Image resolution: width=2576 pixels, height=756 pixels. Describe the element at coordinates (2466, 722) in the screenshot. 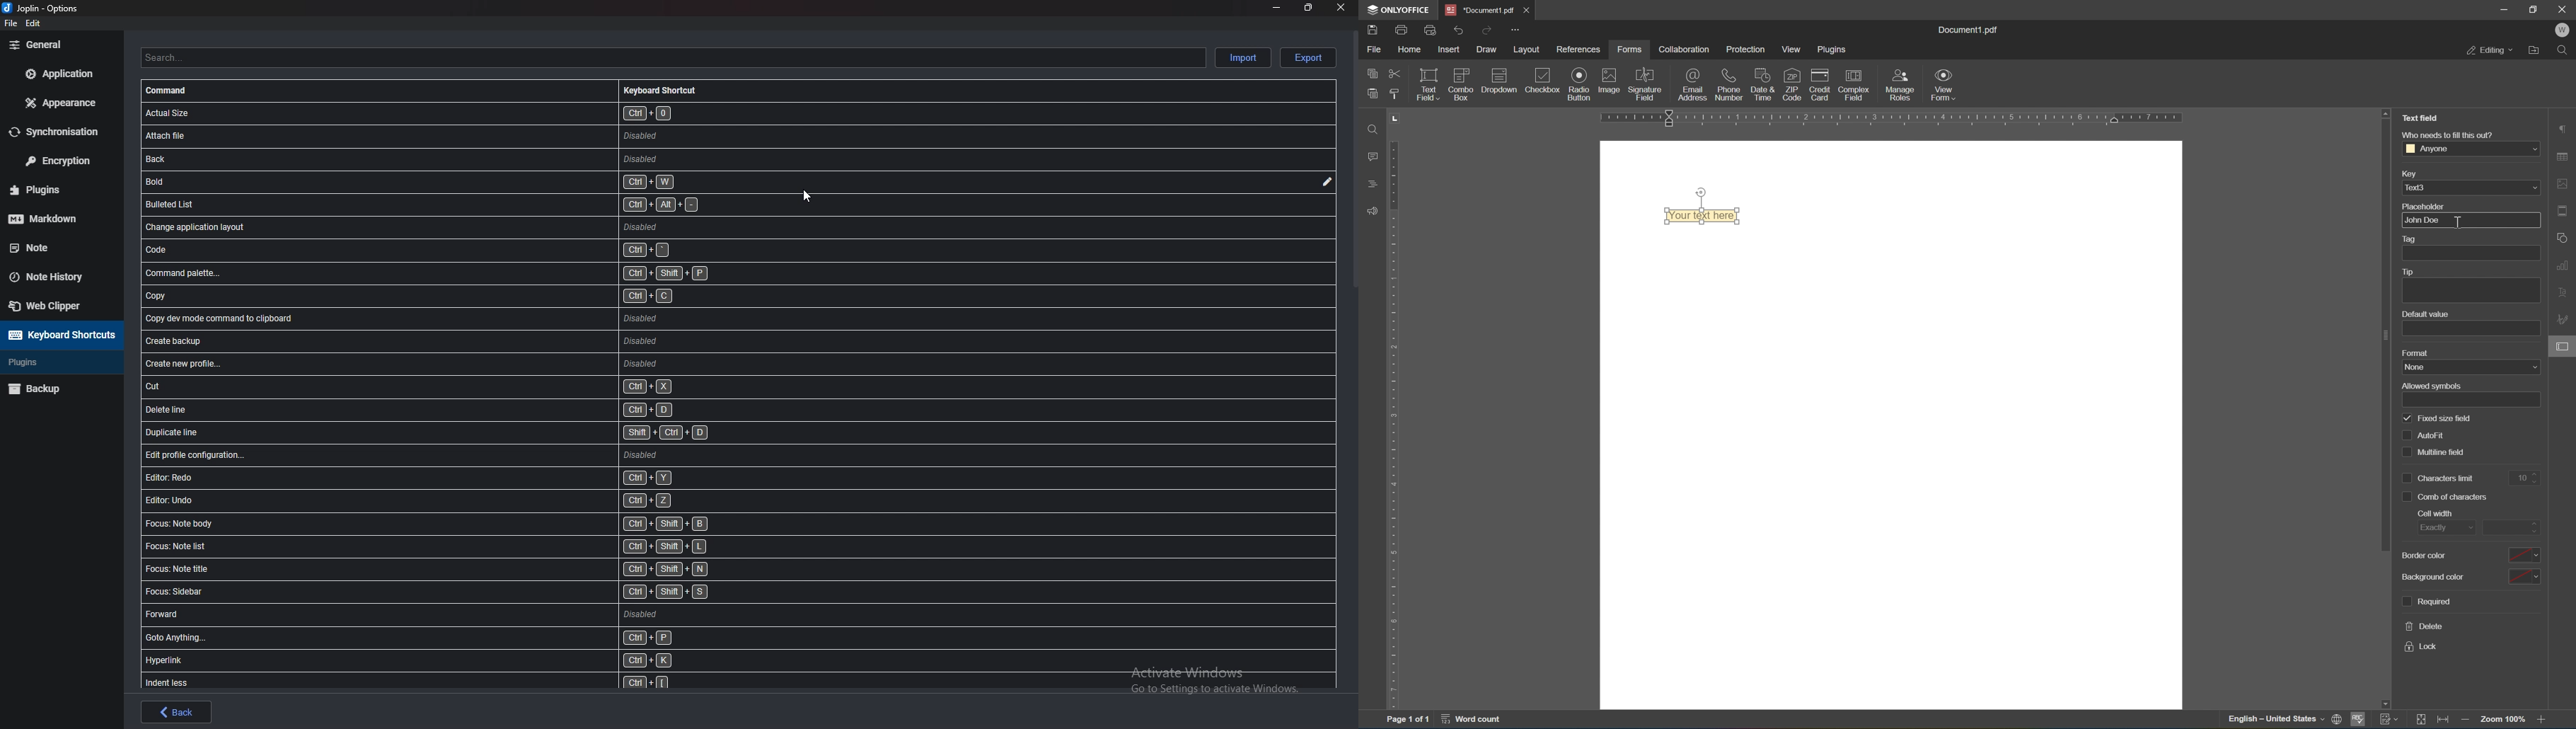

I see `zoom out` at that location.